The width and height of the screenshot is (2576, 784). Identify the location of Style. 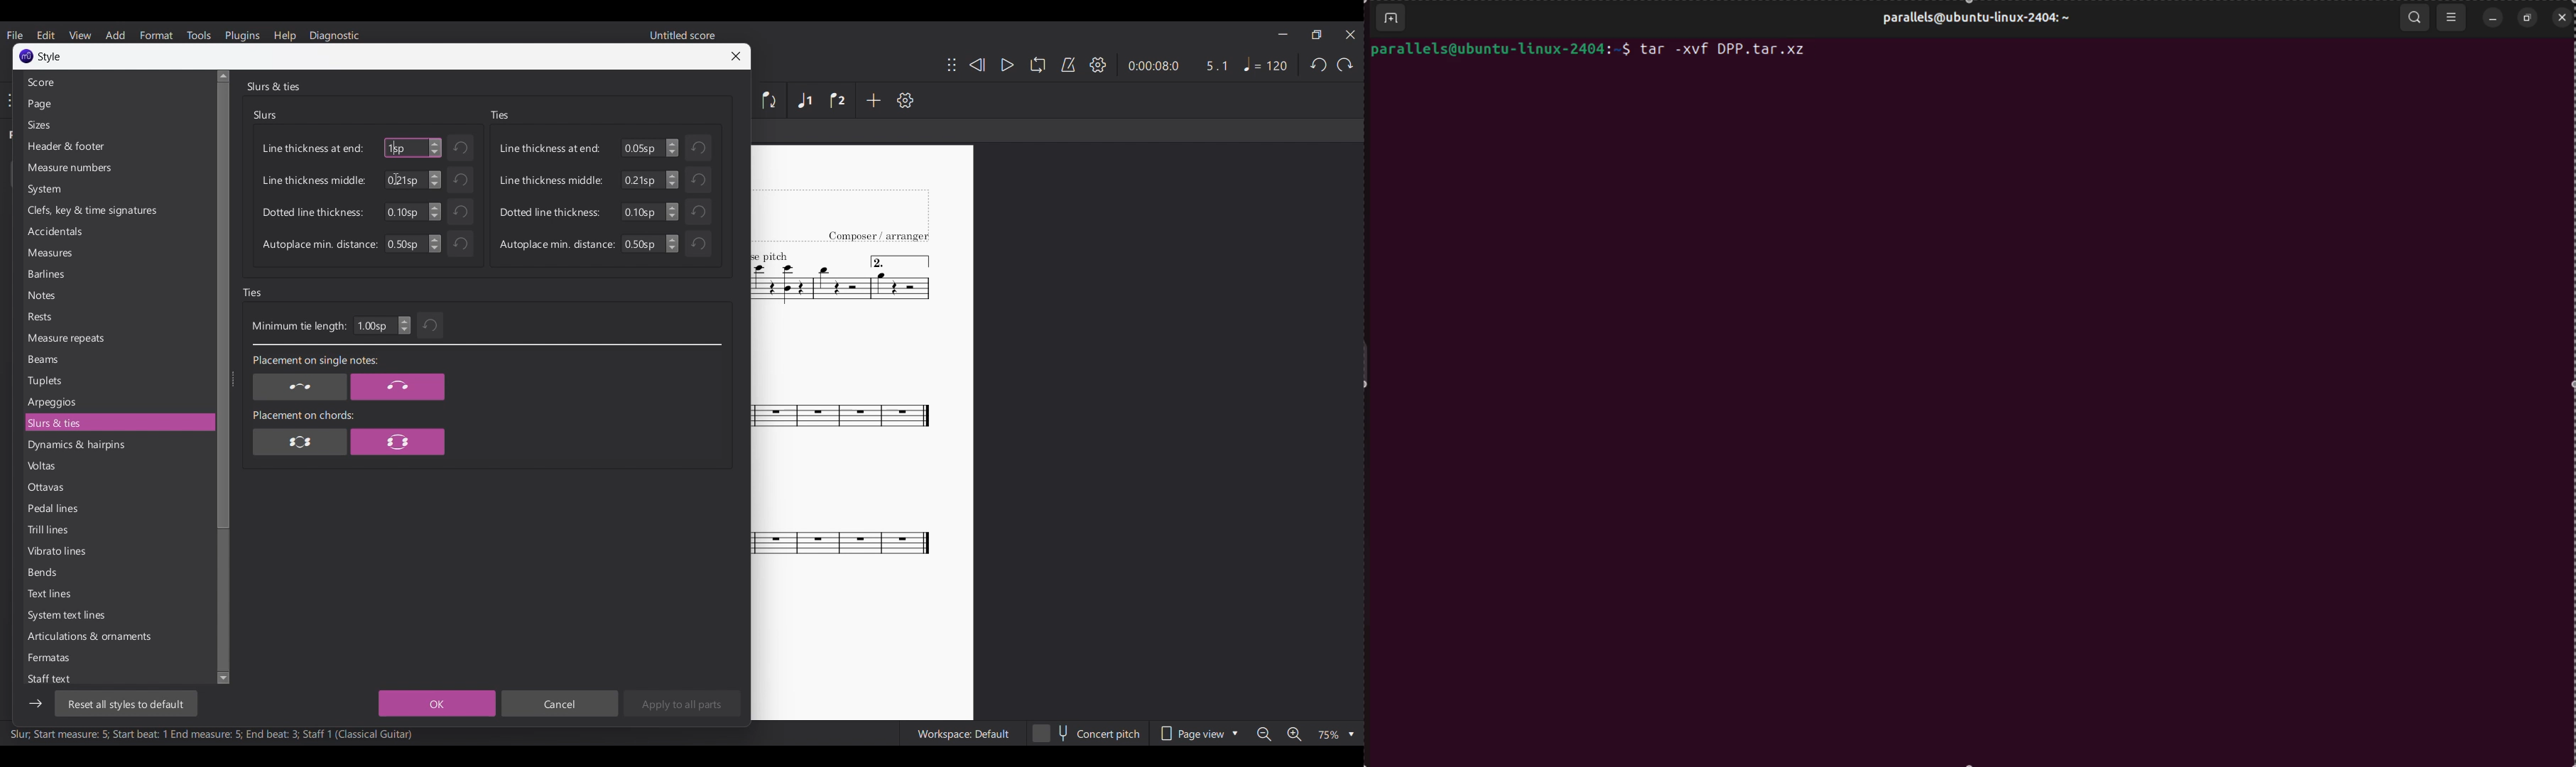
(50, 57).